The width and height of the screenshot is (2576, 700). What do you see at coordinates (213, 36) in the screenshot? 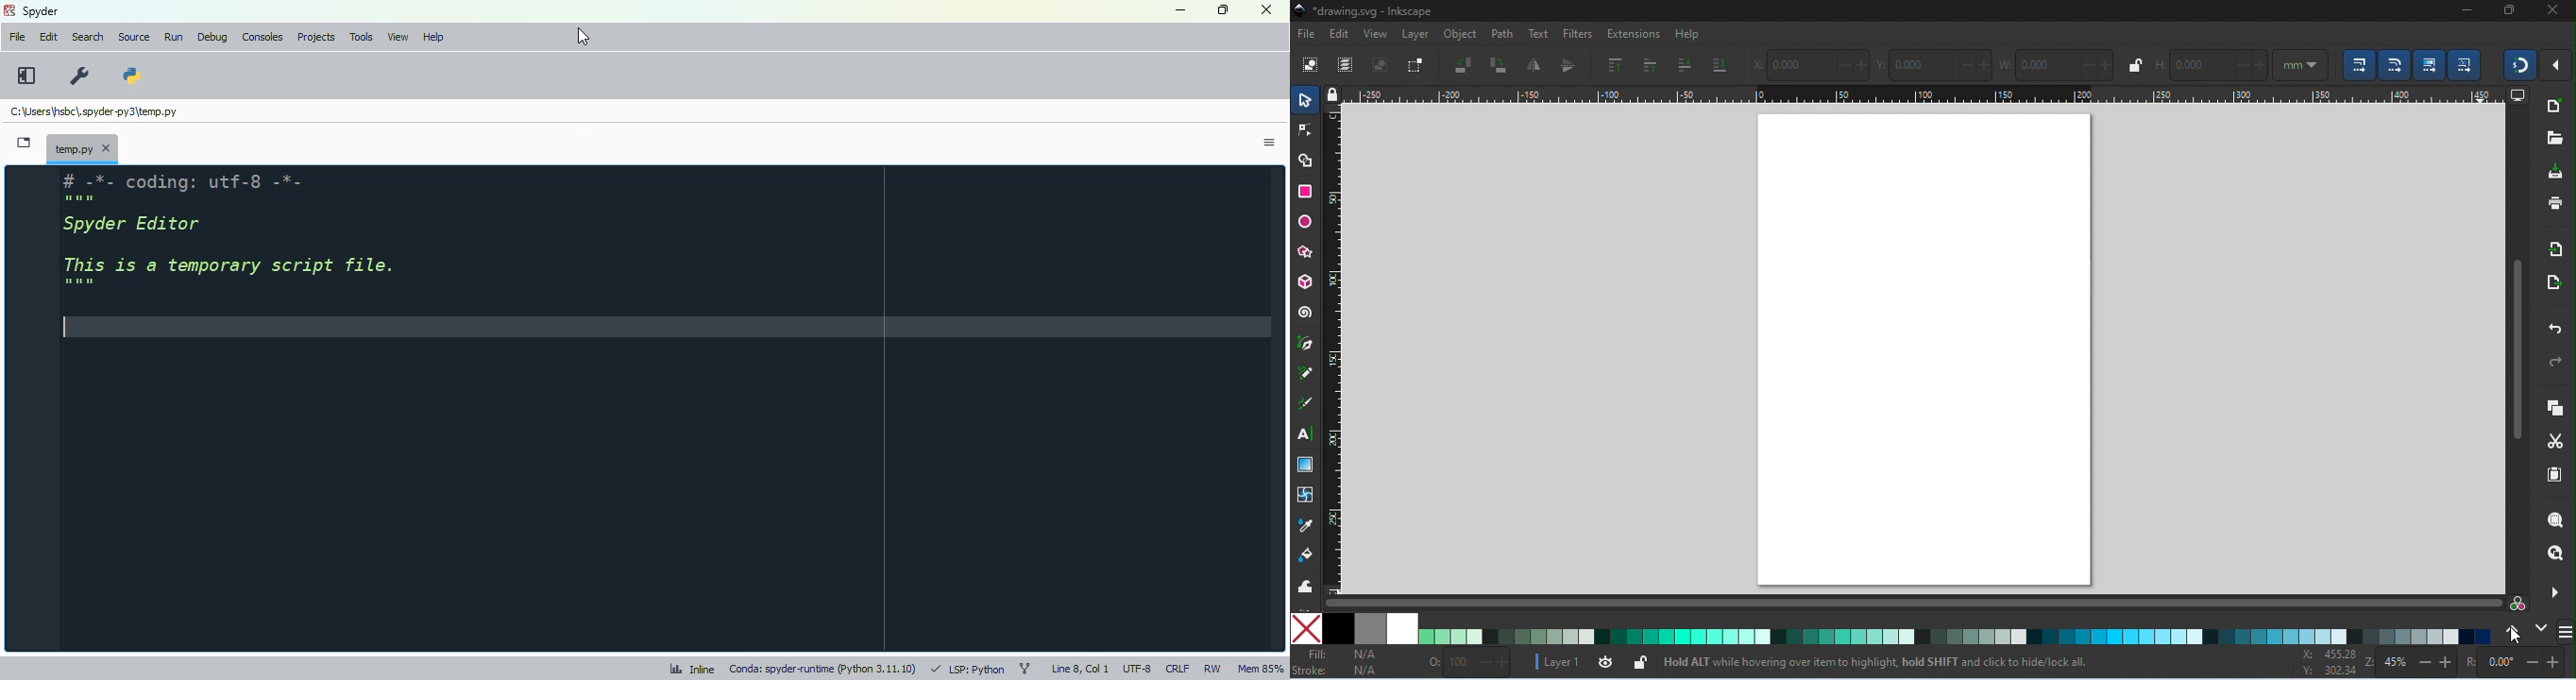
I see `debug` at bounding box center [213, 36].